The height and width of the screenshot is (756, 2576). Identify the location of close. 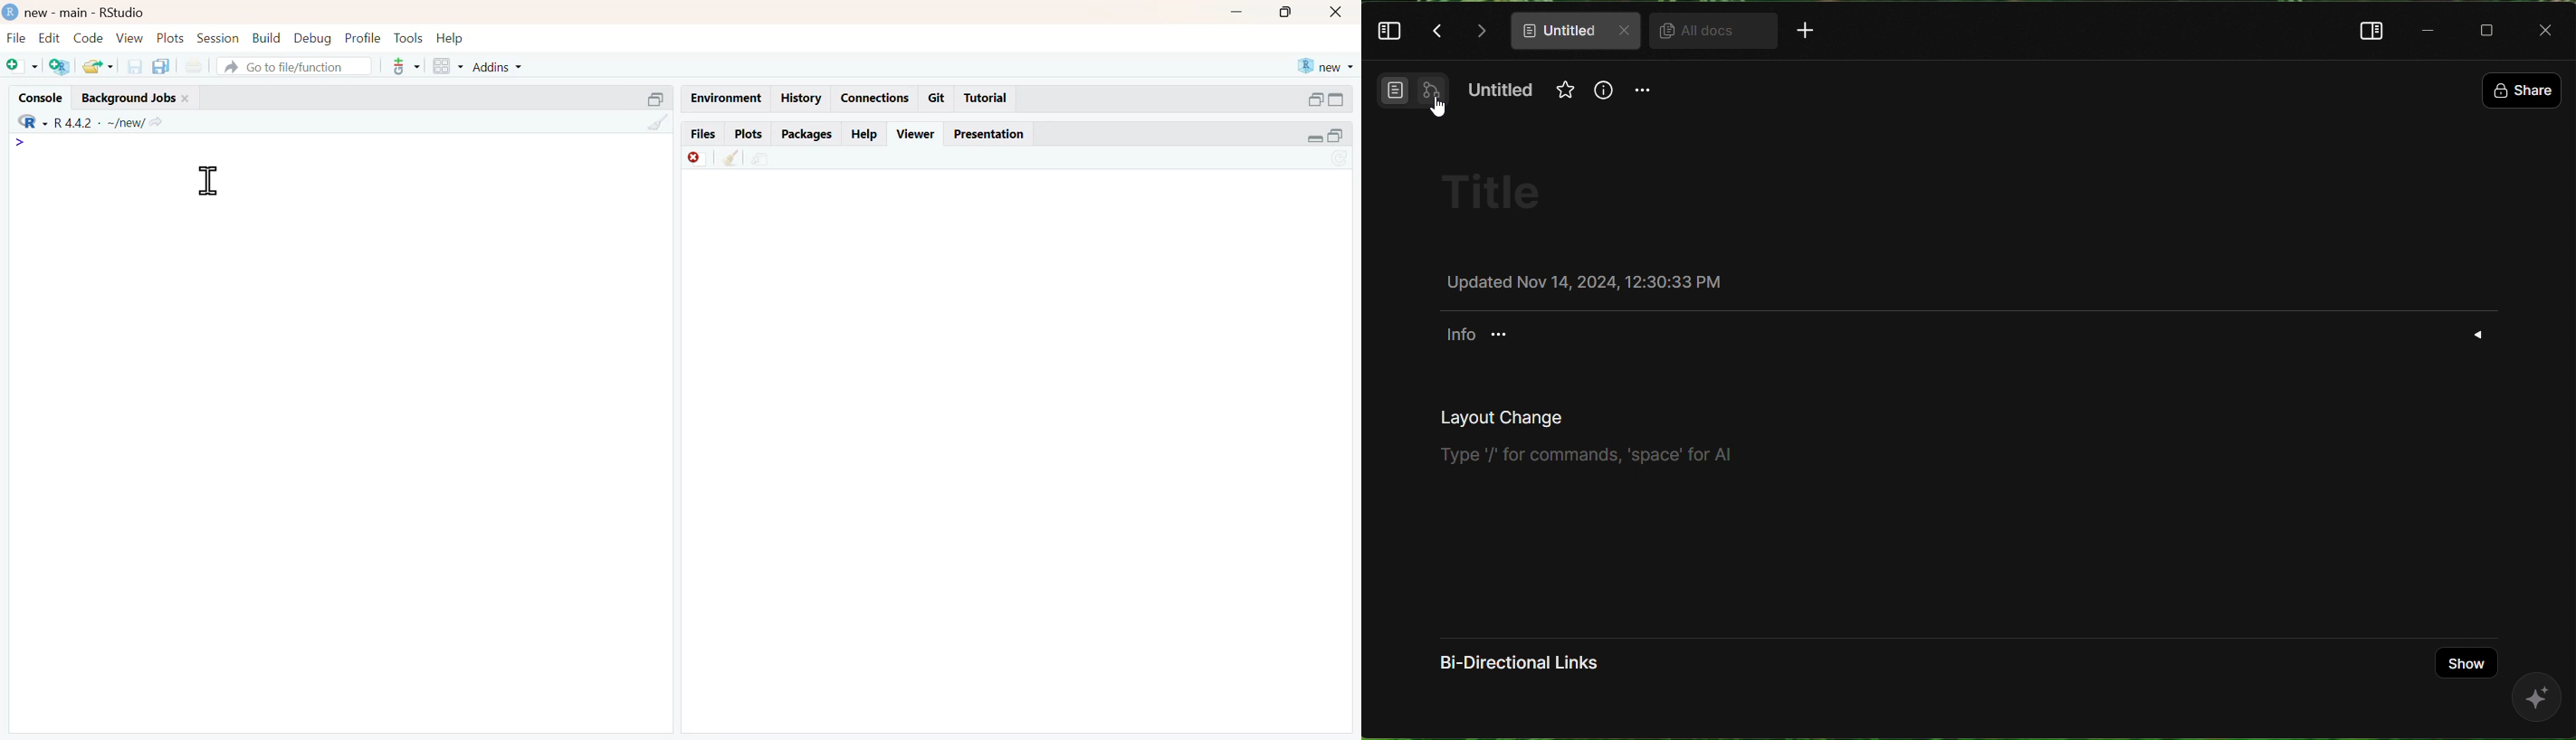
(187, 99).